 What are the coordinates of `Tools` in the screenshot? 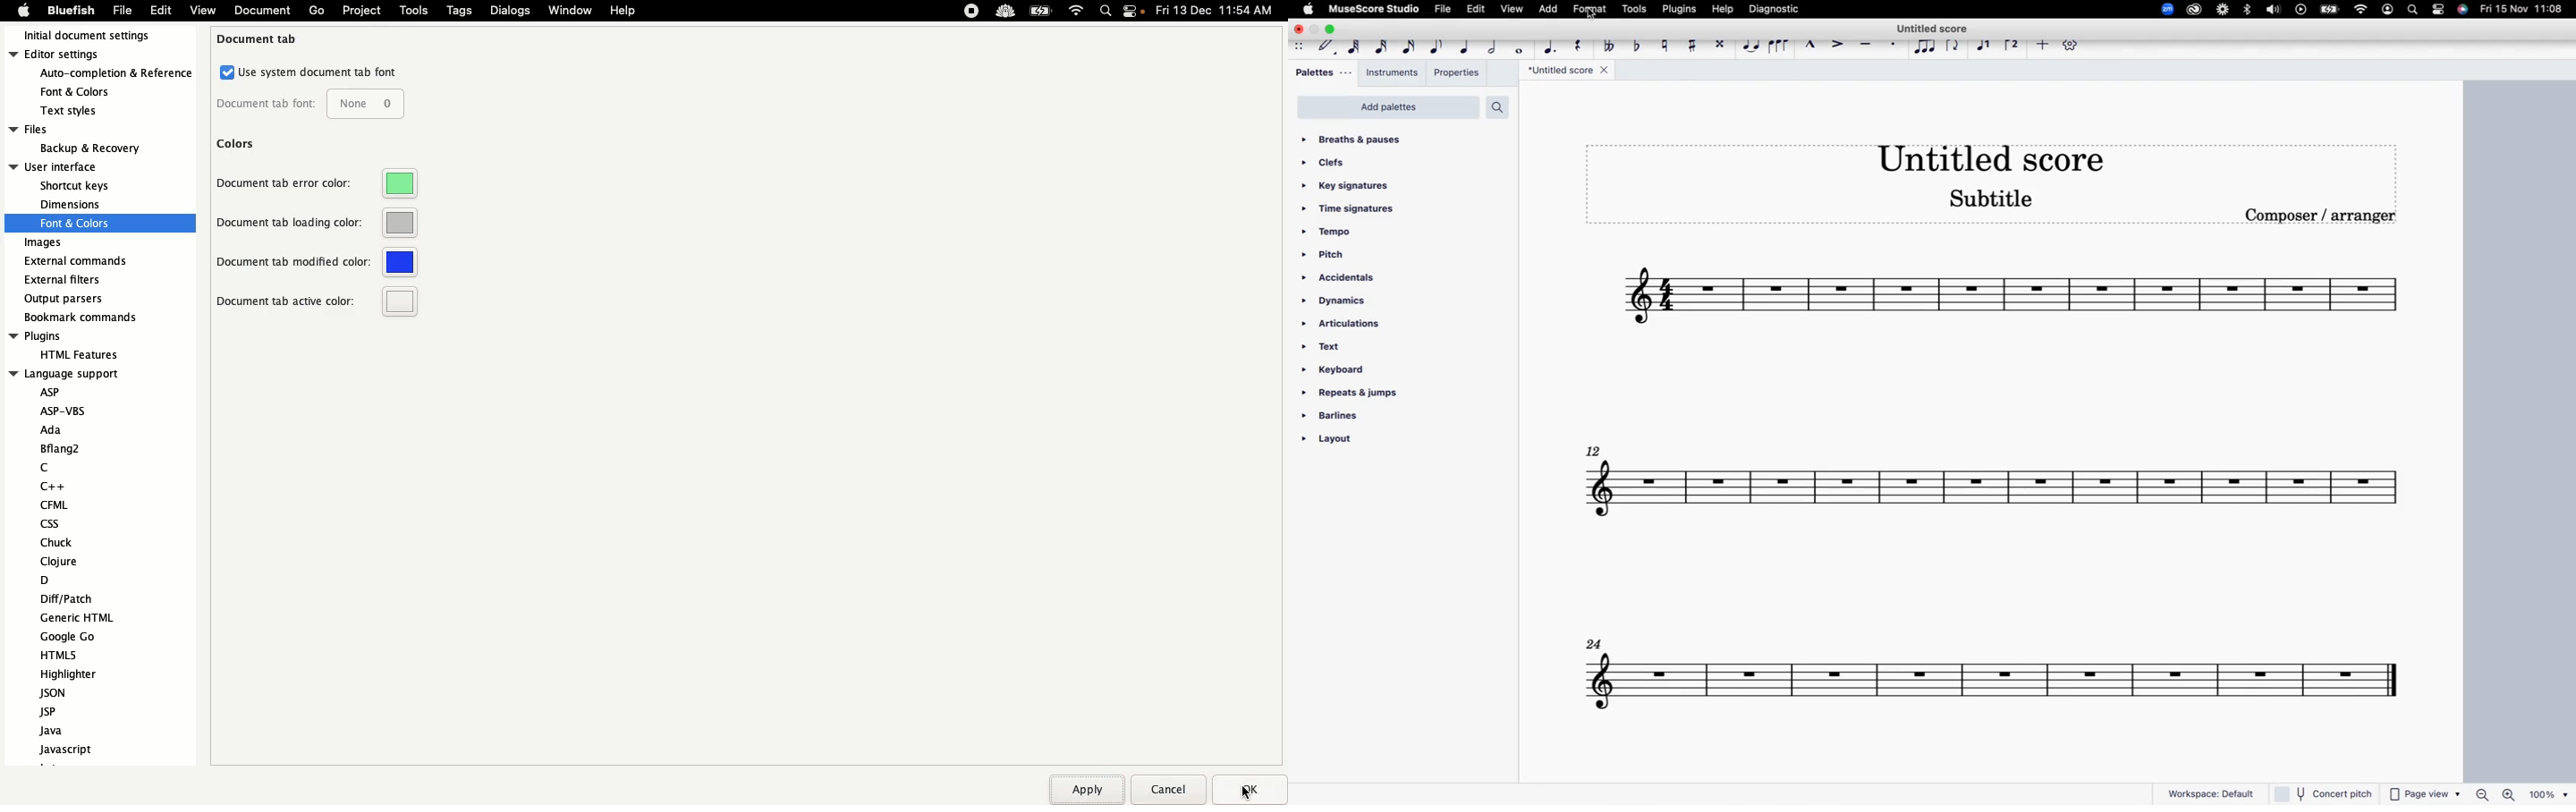 It's located at (414, 10).